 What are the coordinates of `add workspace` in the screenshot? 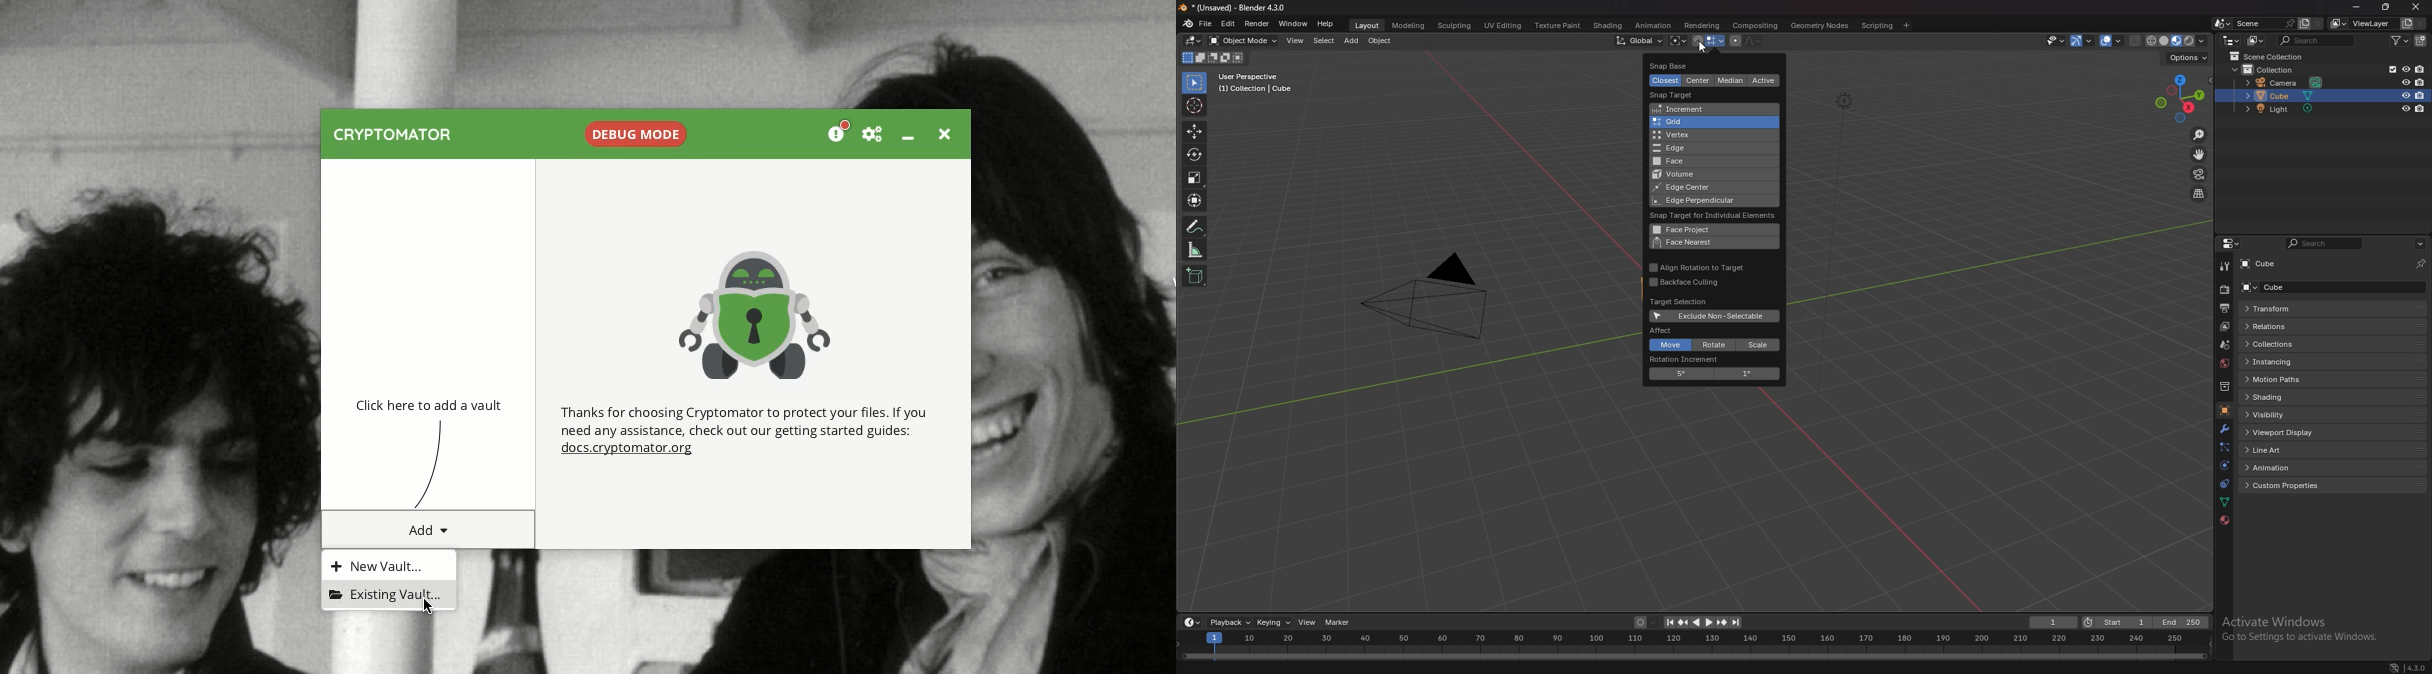 It's located at (1906, 26).